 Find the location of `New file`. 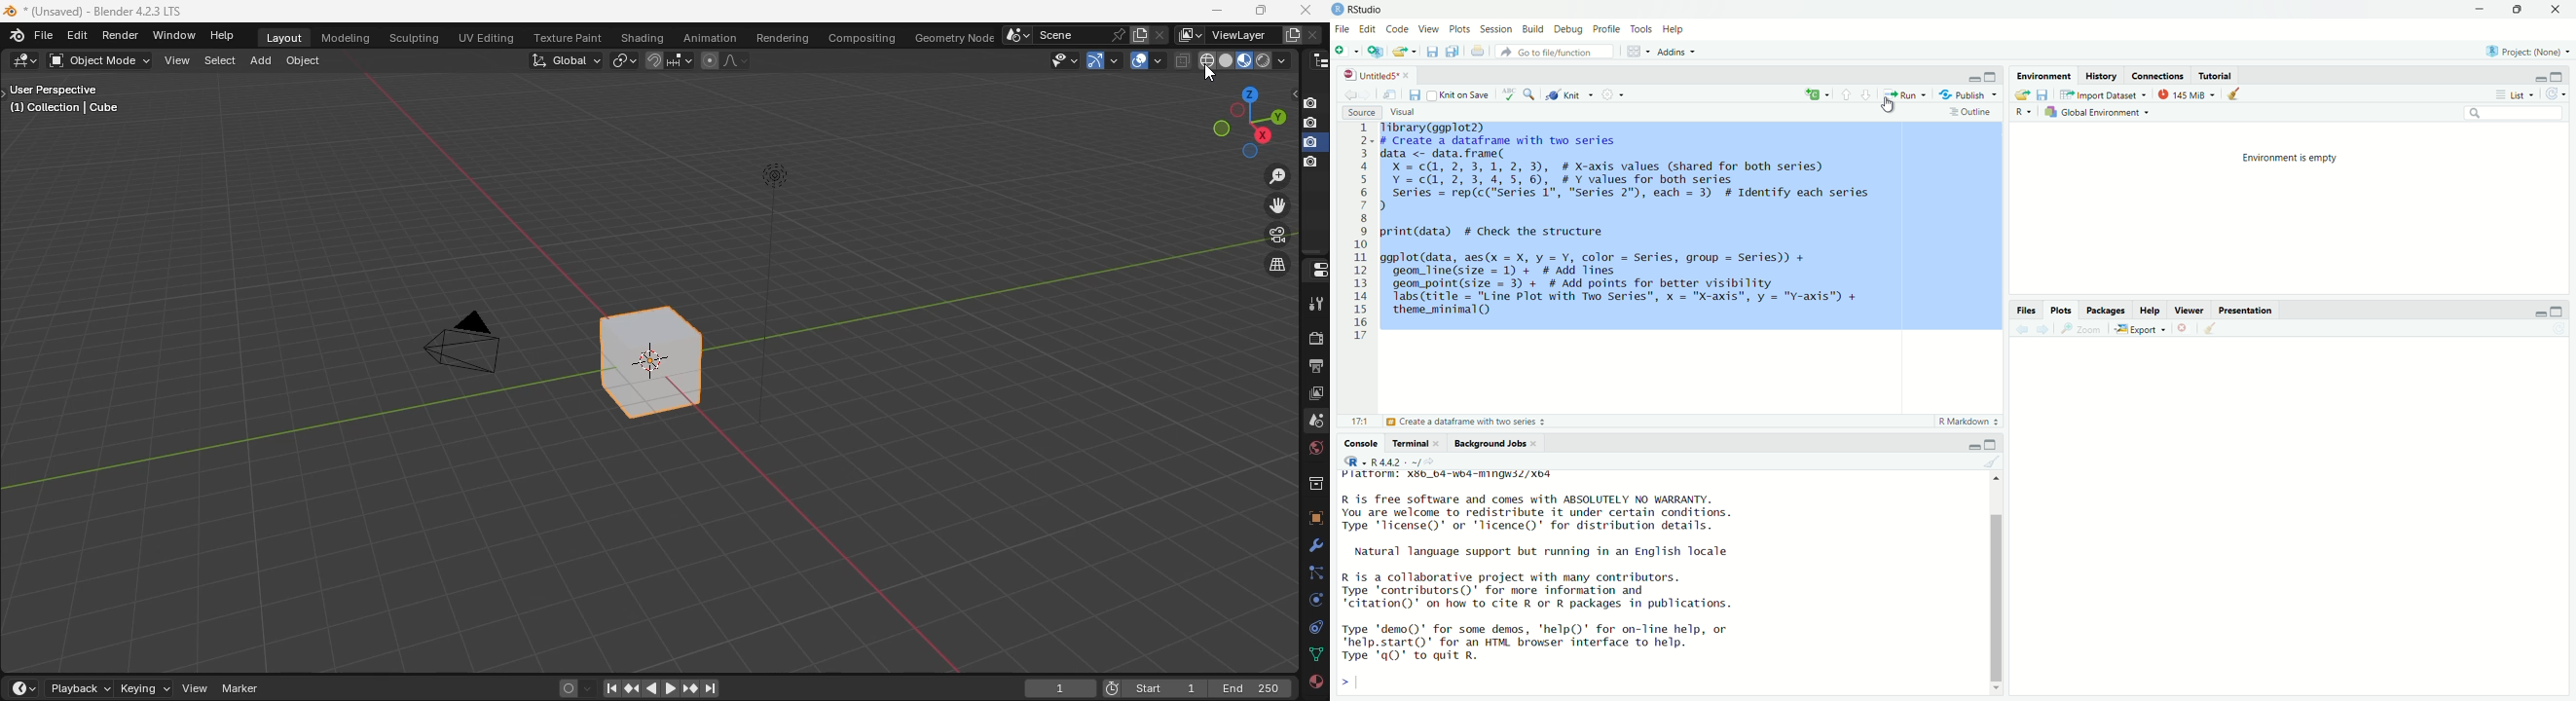

New file is located at coordinates (1345, 51).